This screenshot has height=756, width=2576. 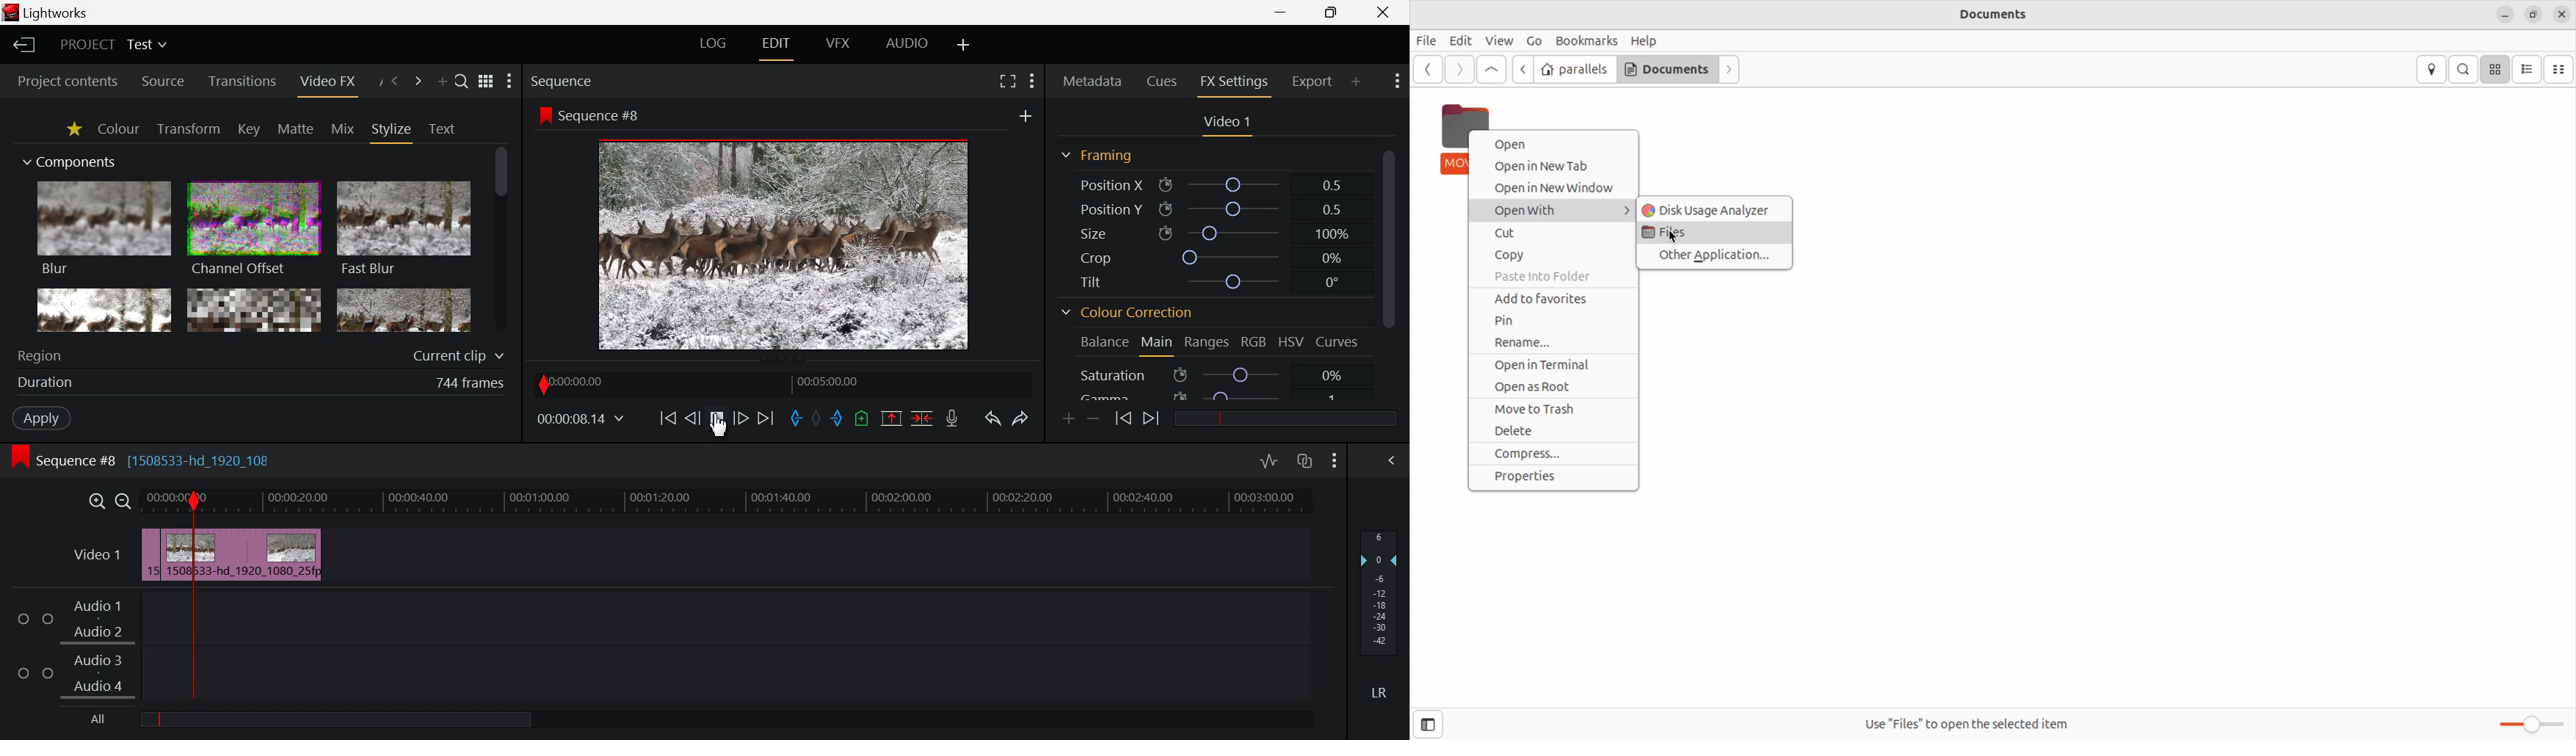 I want to click on Position X, so click(x=1212, y=184).